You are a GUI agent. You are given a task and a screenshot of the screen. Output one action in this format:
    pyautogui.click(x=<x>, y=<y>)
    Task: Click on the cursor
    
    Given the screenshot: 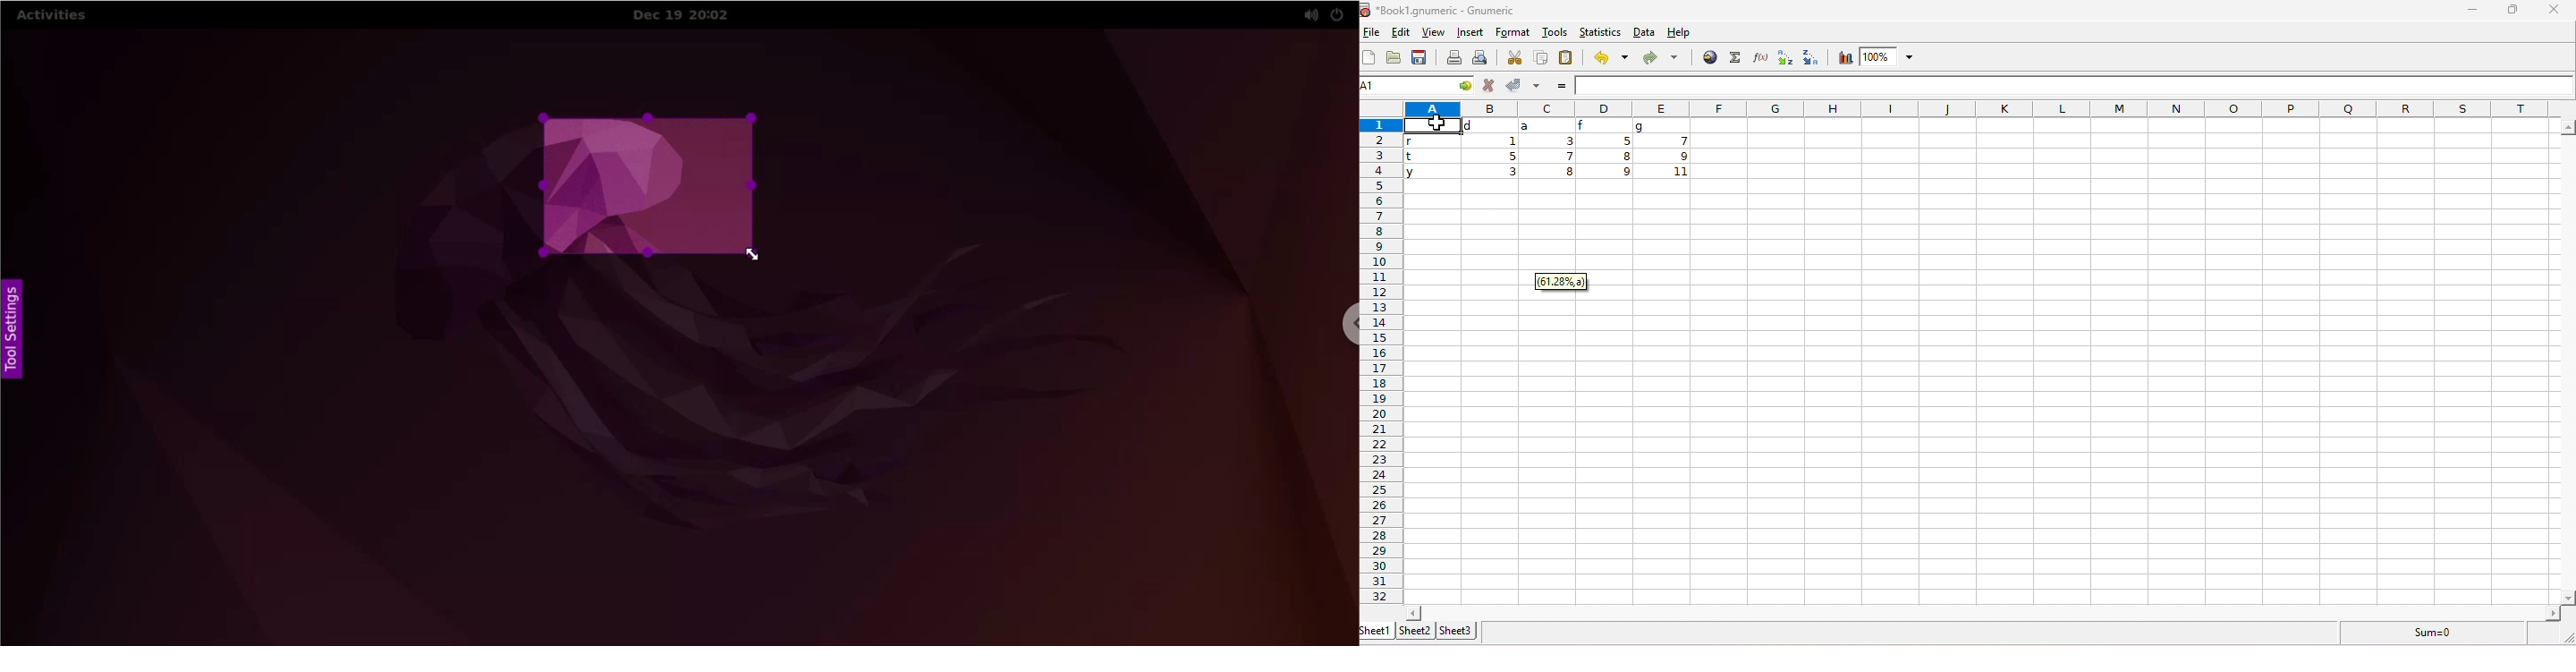 What is the action you would take?
    pyautogui.click(x=1437, y=123)
    